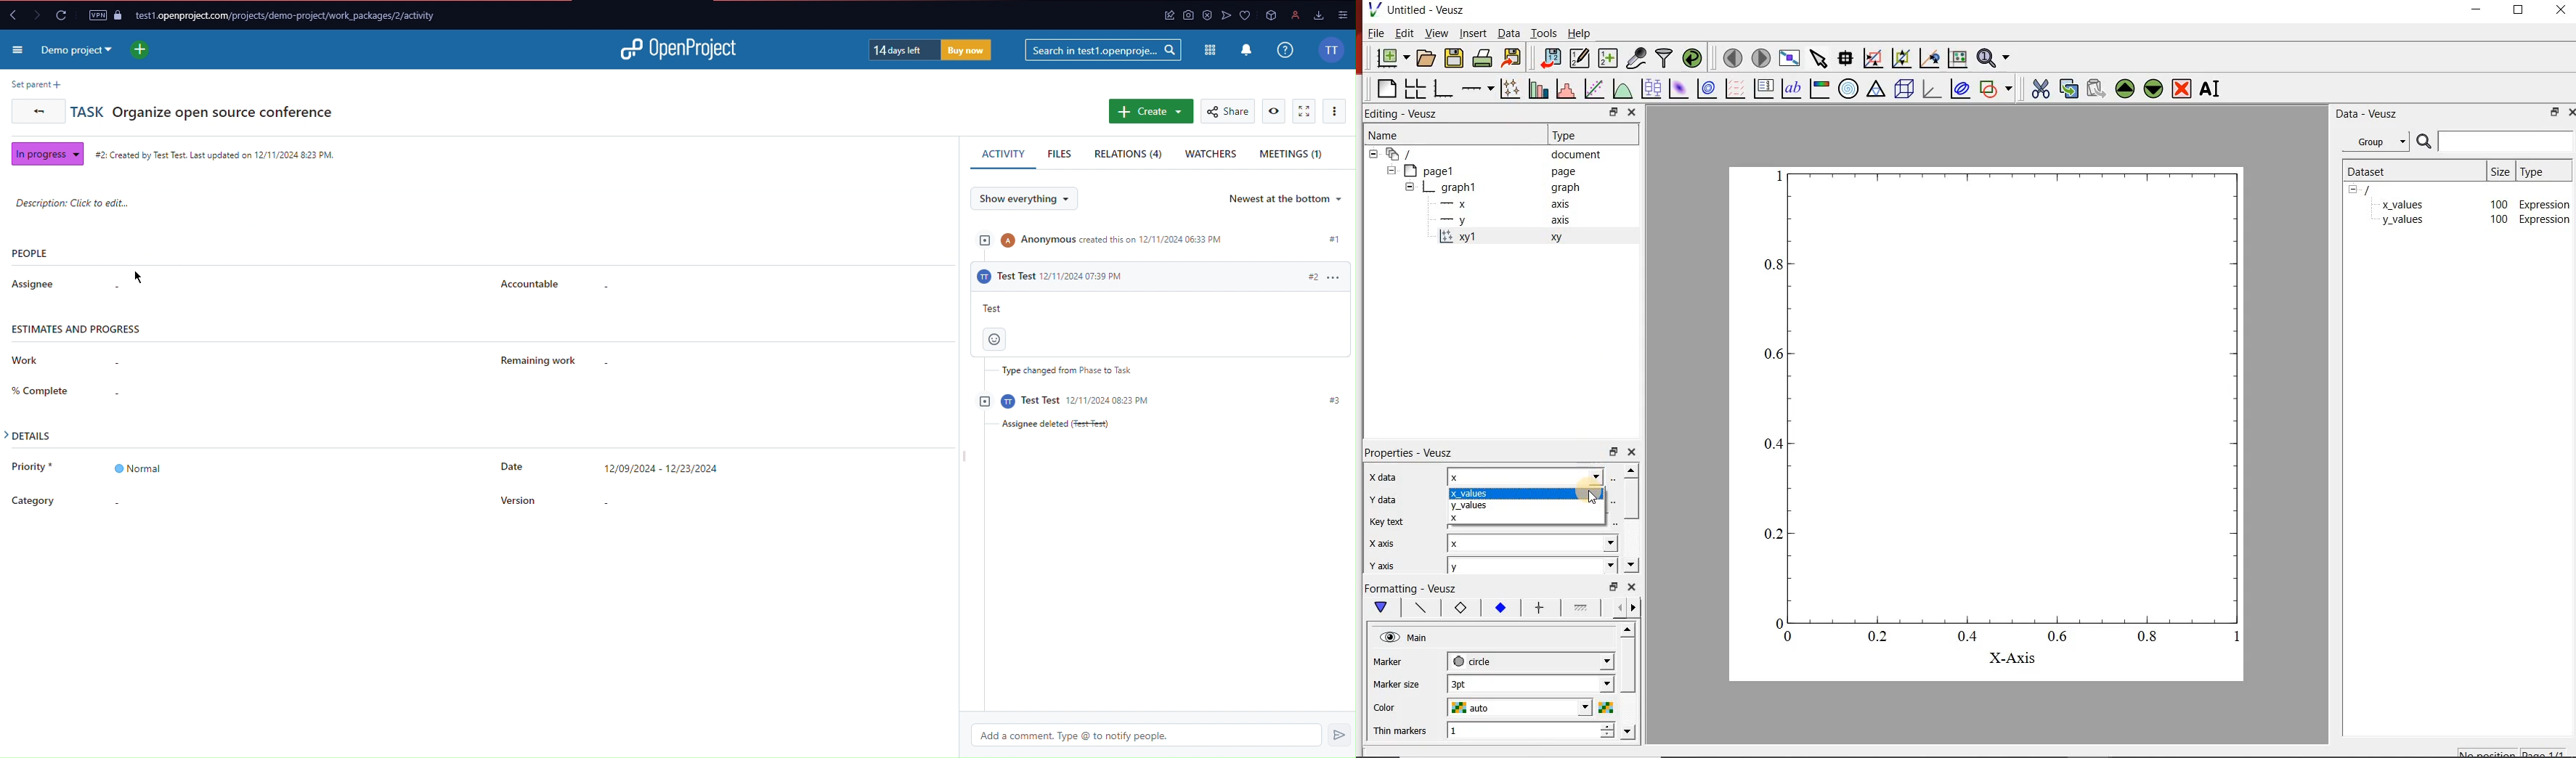 The height and width of the screenshot is (784, 2576). I want to click on app icon, so click(1153, 17).